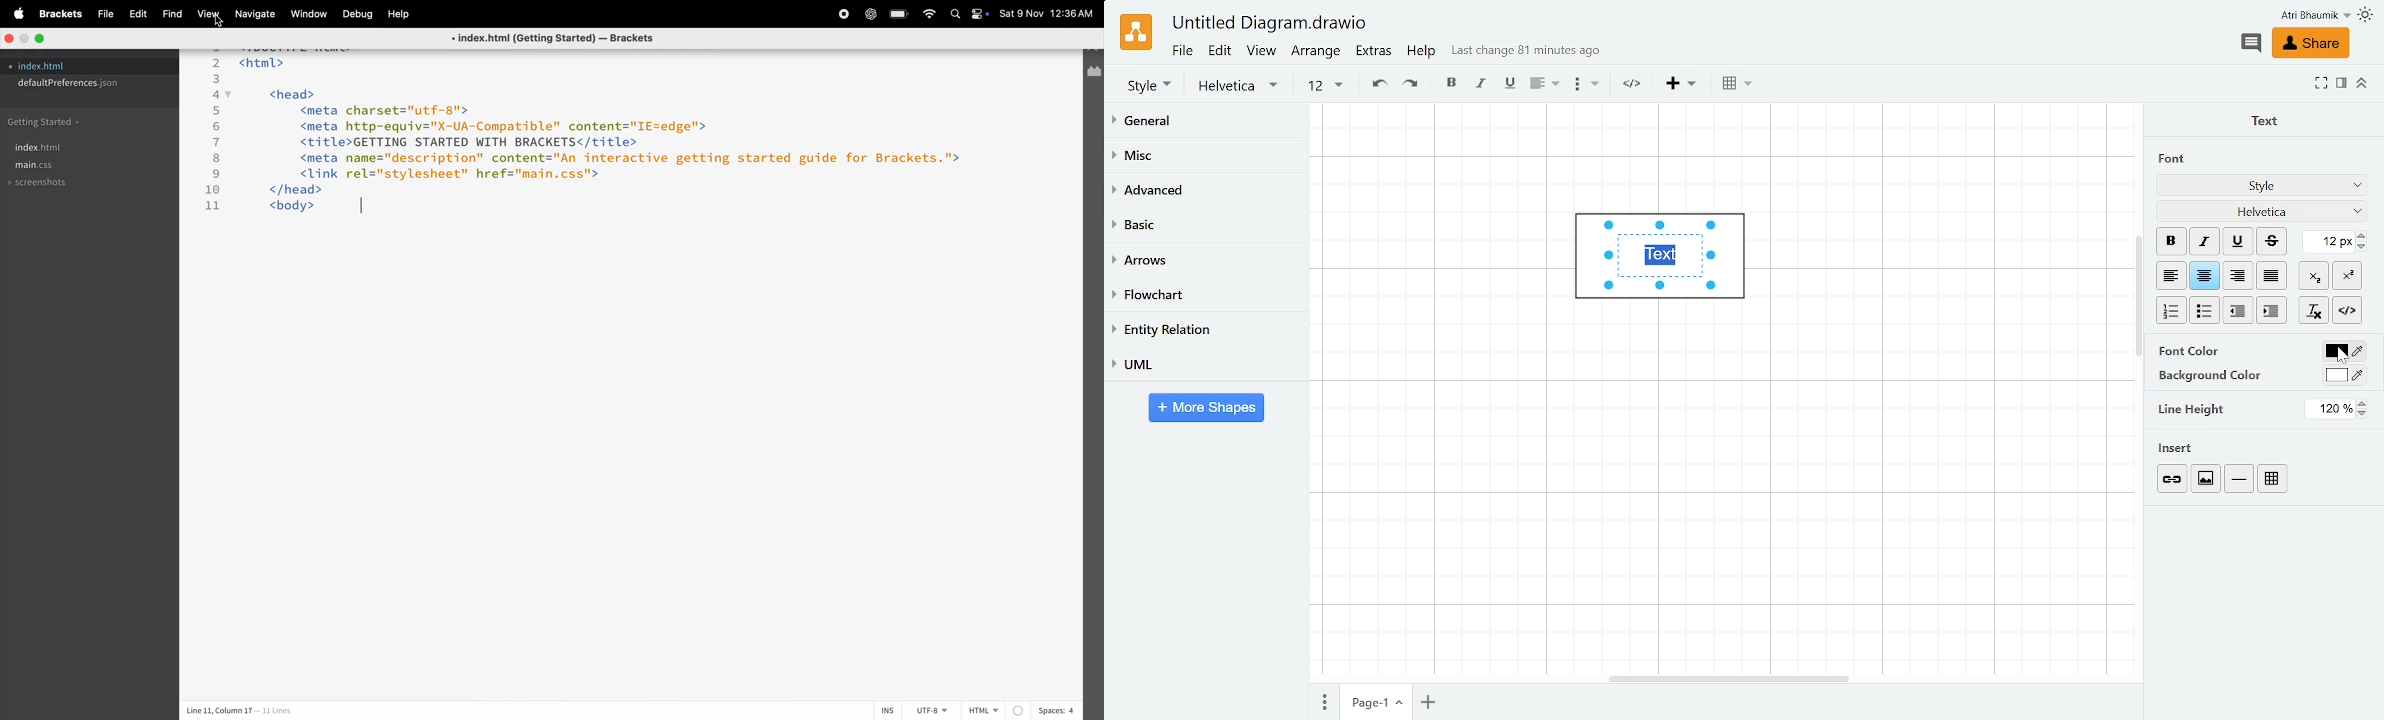 The height and width of the screenshot is (728, 2408). Describe the element at coordinates (2329, 242) in the screenshot. I see `Font size` at that location.